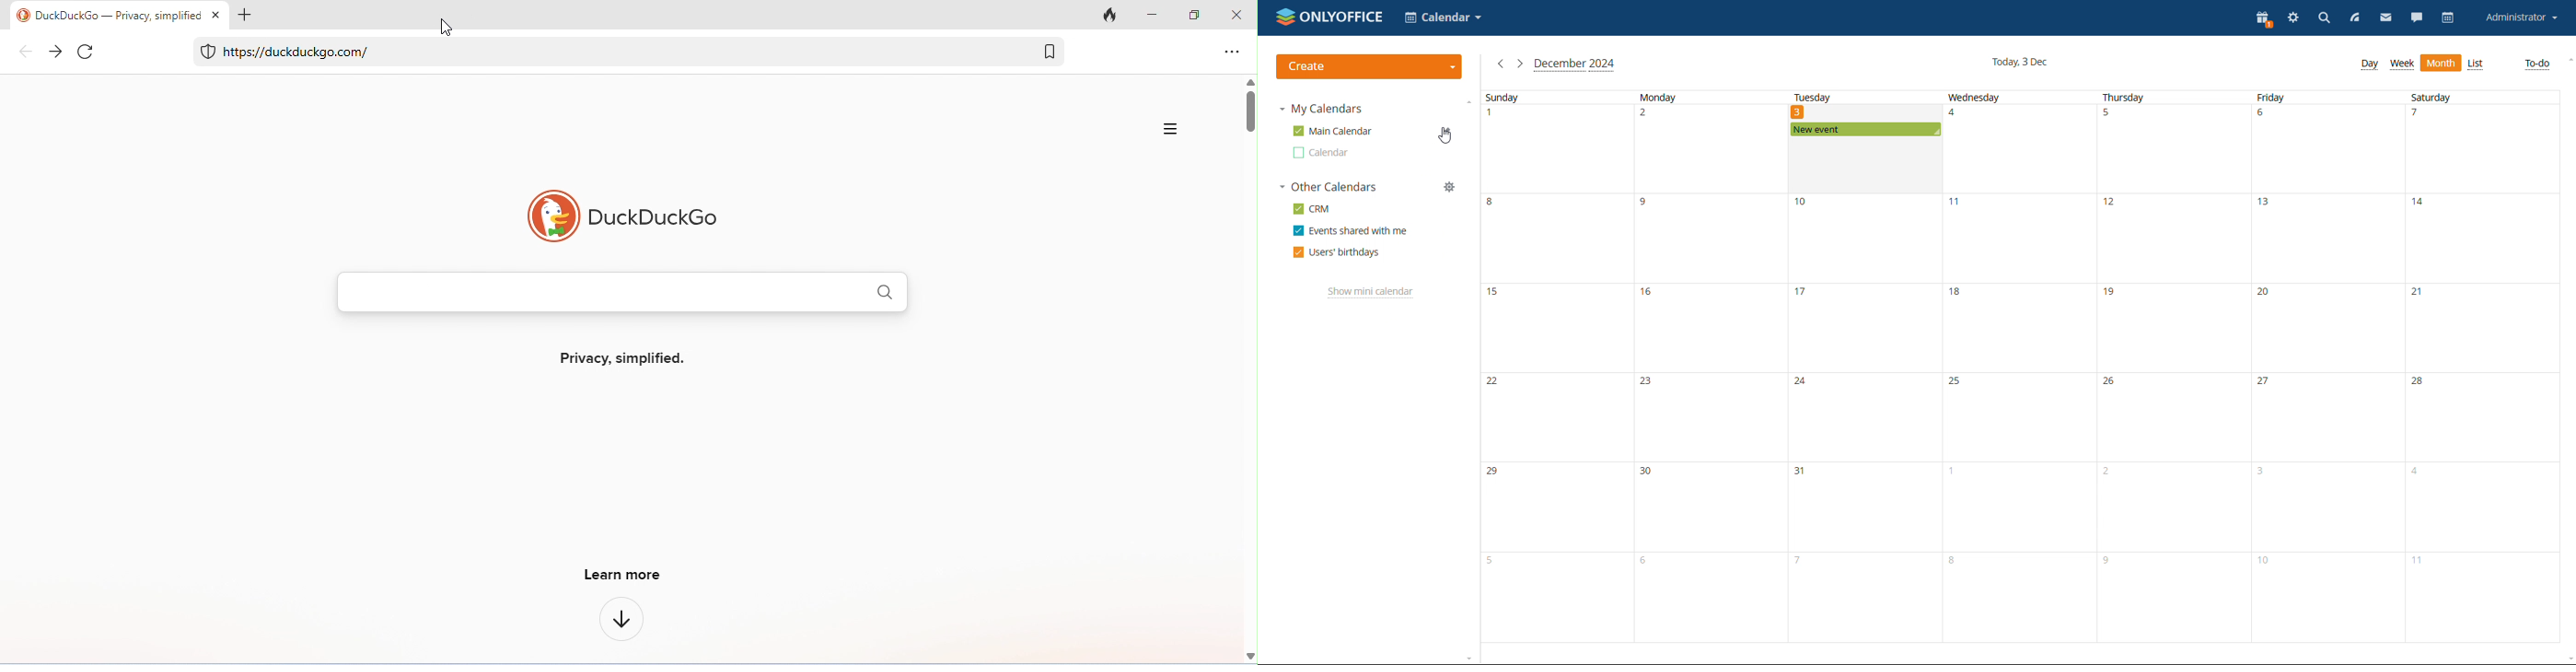  What do you see at coordinates (2328, 238) in the screenshot?
I see `date` at bounding box center [2328, 238].